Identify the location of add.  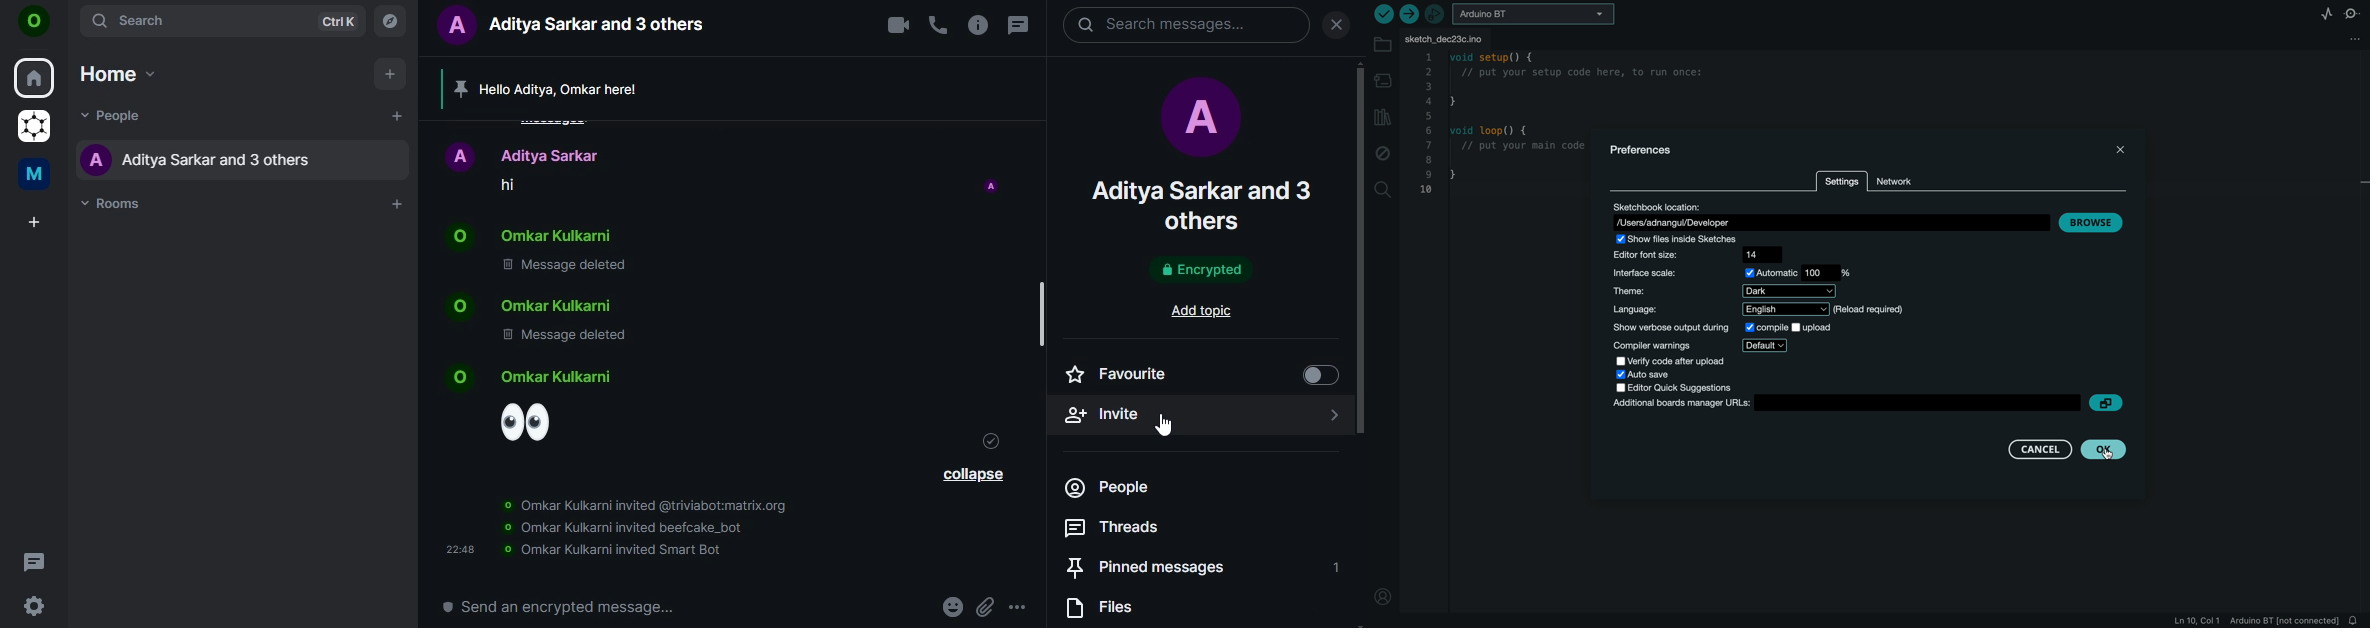
(397, 118).